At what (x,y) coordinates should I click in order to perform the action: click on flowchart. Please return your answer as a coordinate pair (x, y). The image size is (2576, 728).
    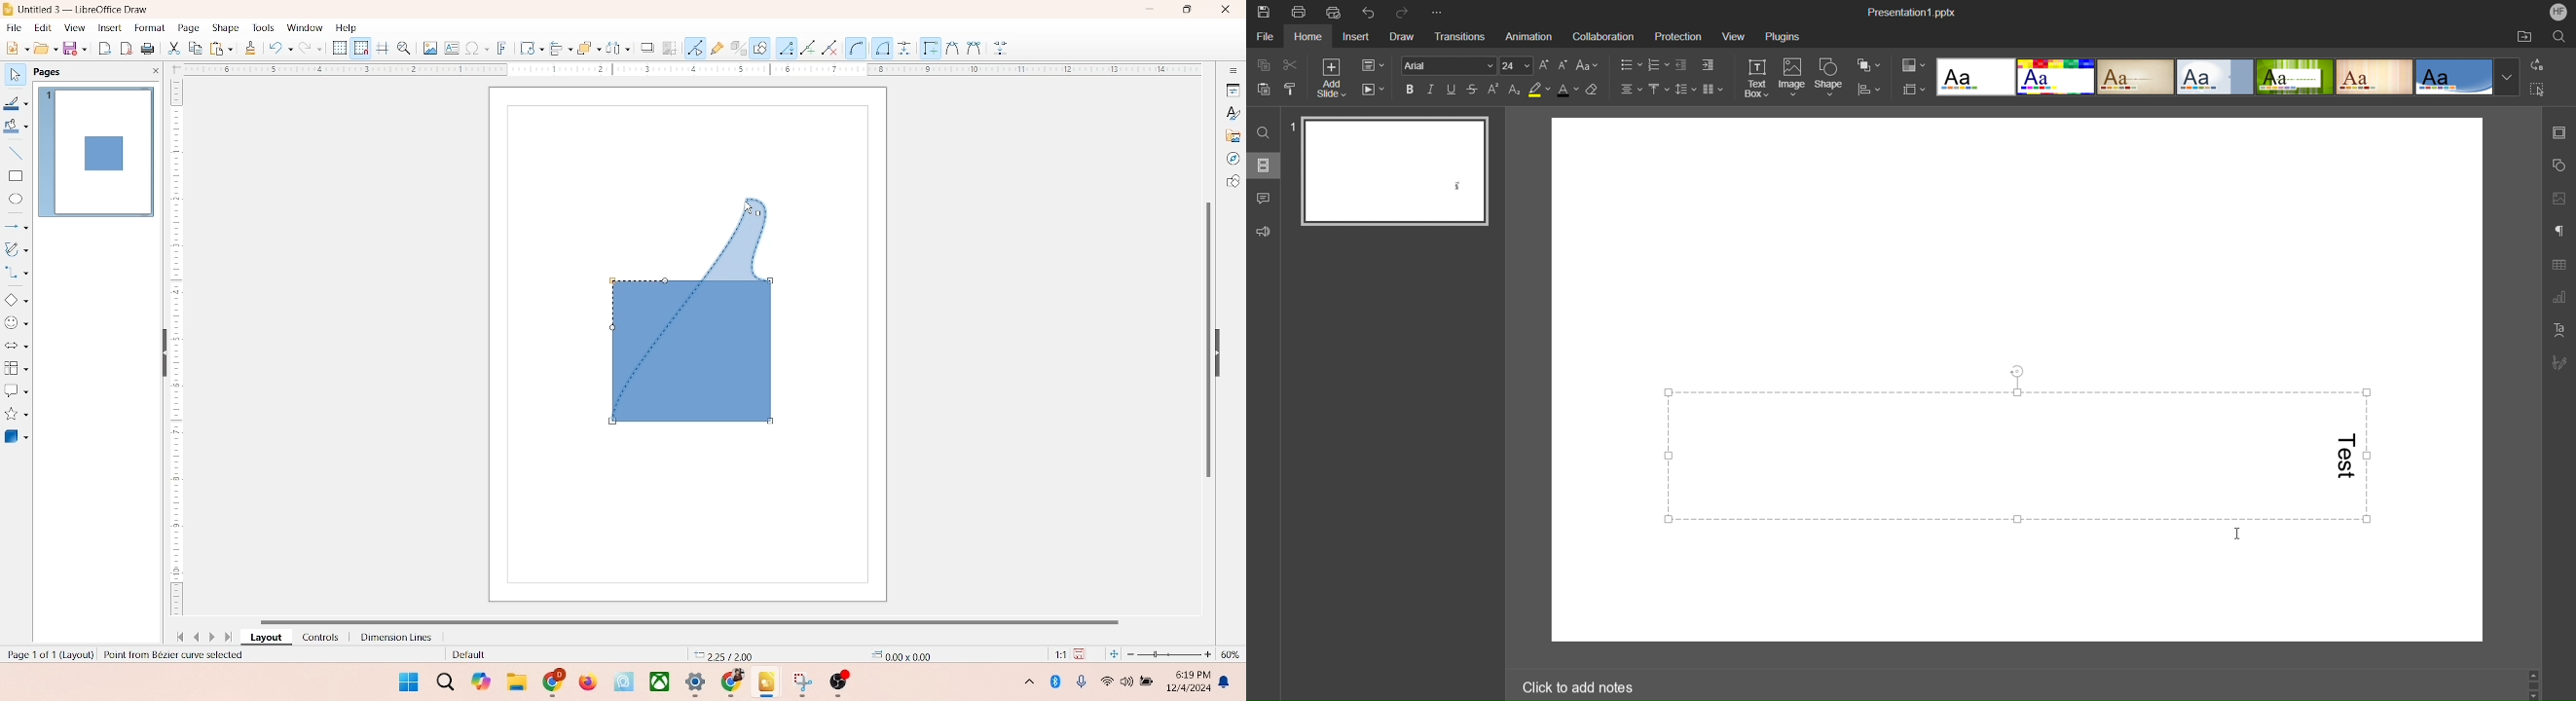
    Looking at the image, I should click on (16, 368).